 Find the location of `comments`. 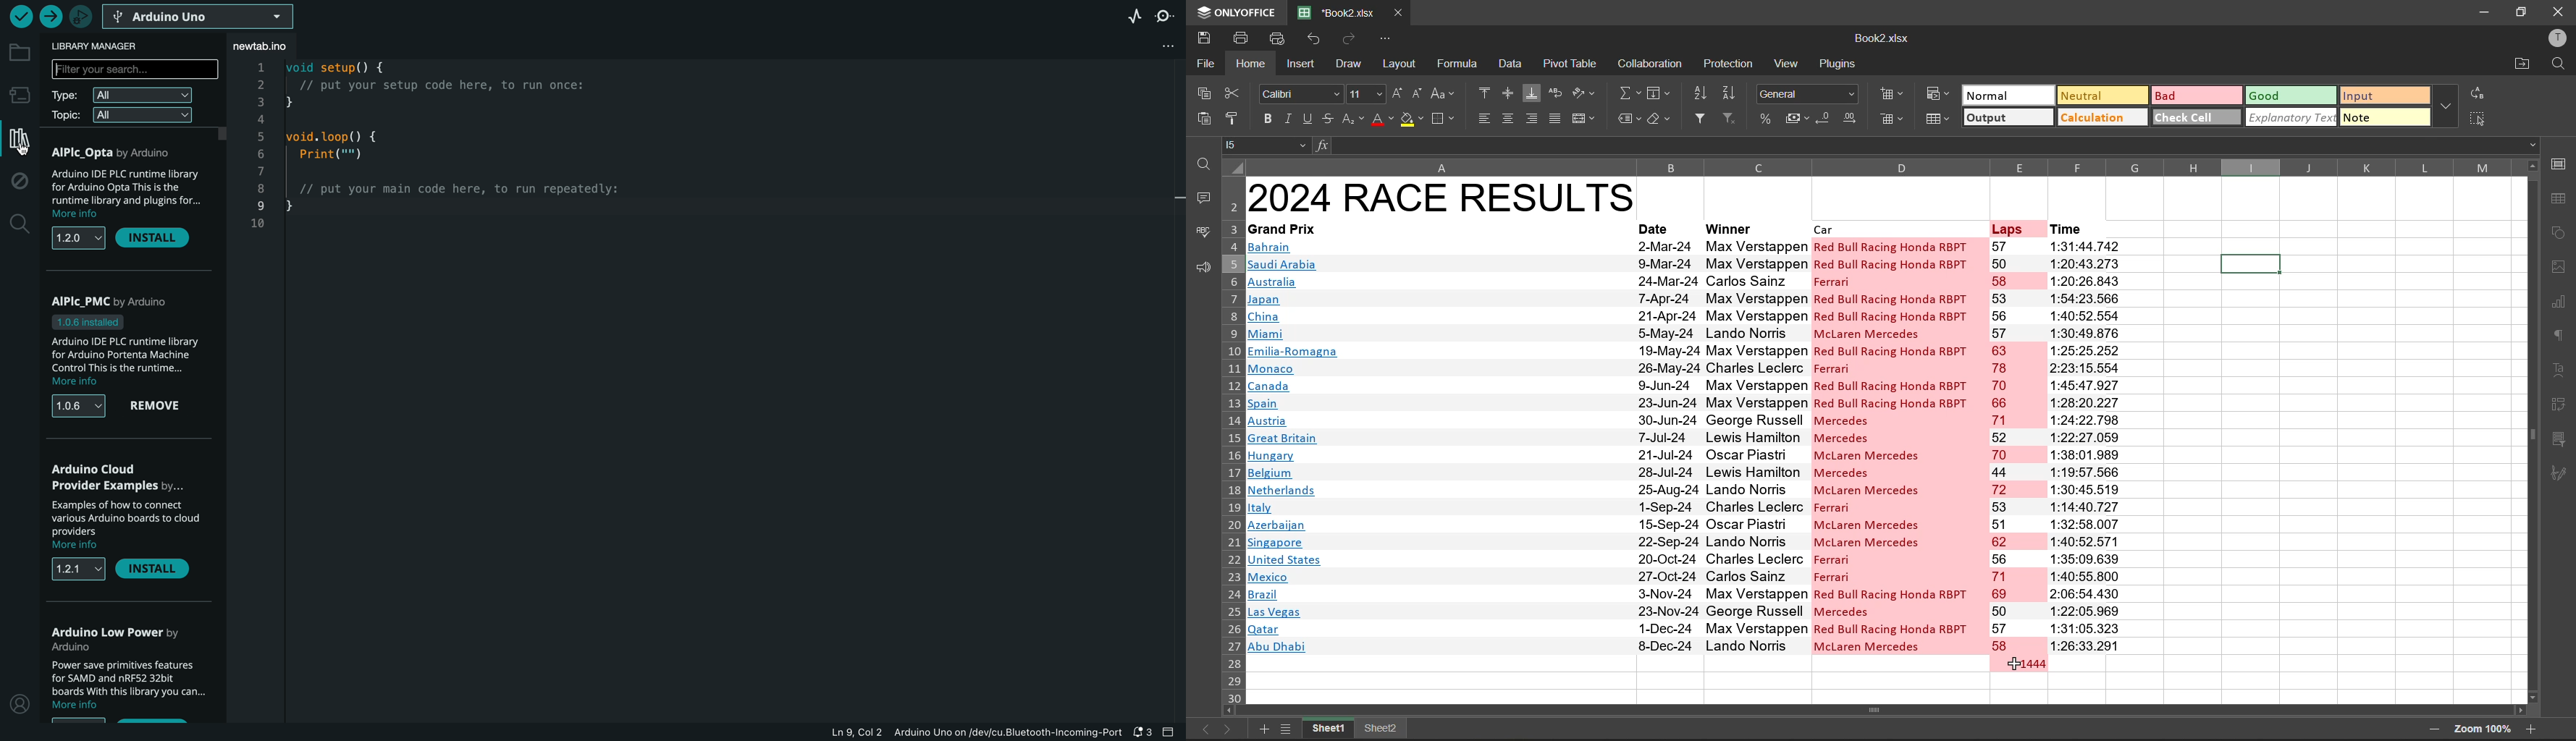

comments is located at coordinates (1203, 199).